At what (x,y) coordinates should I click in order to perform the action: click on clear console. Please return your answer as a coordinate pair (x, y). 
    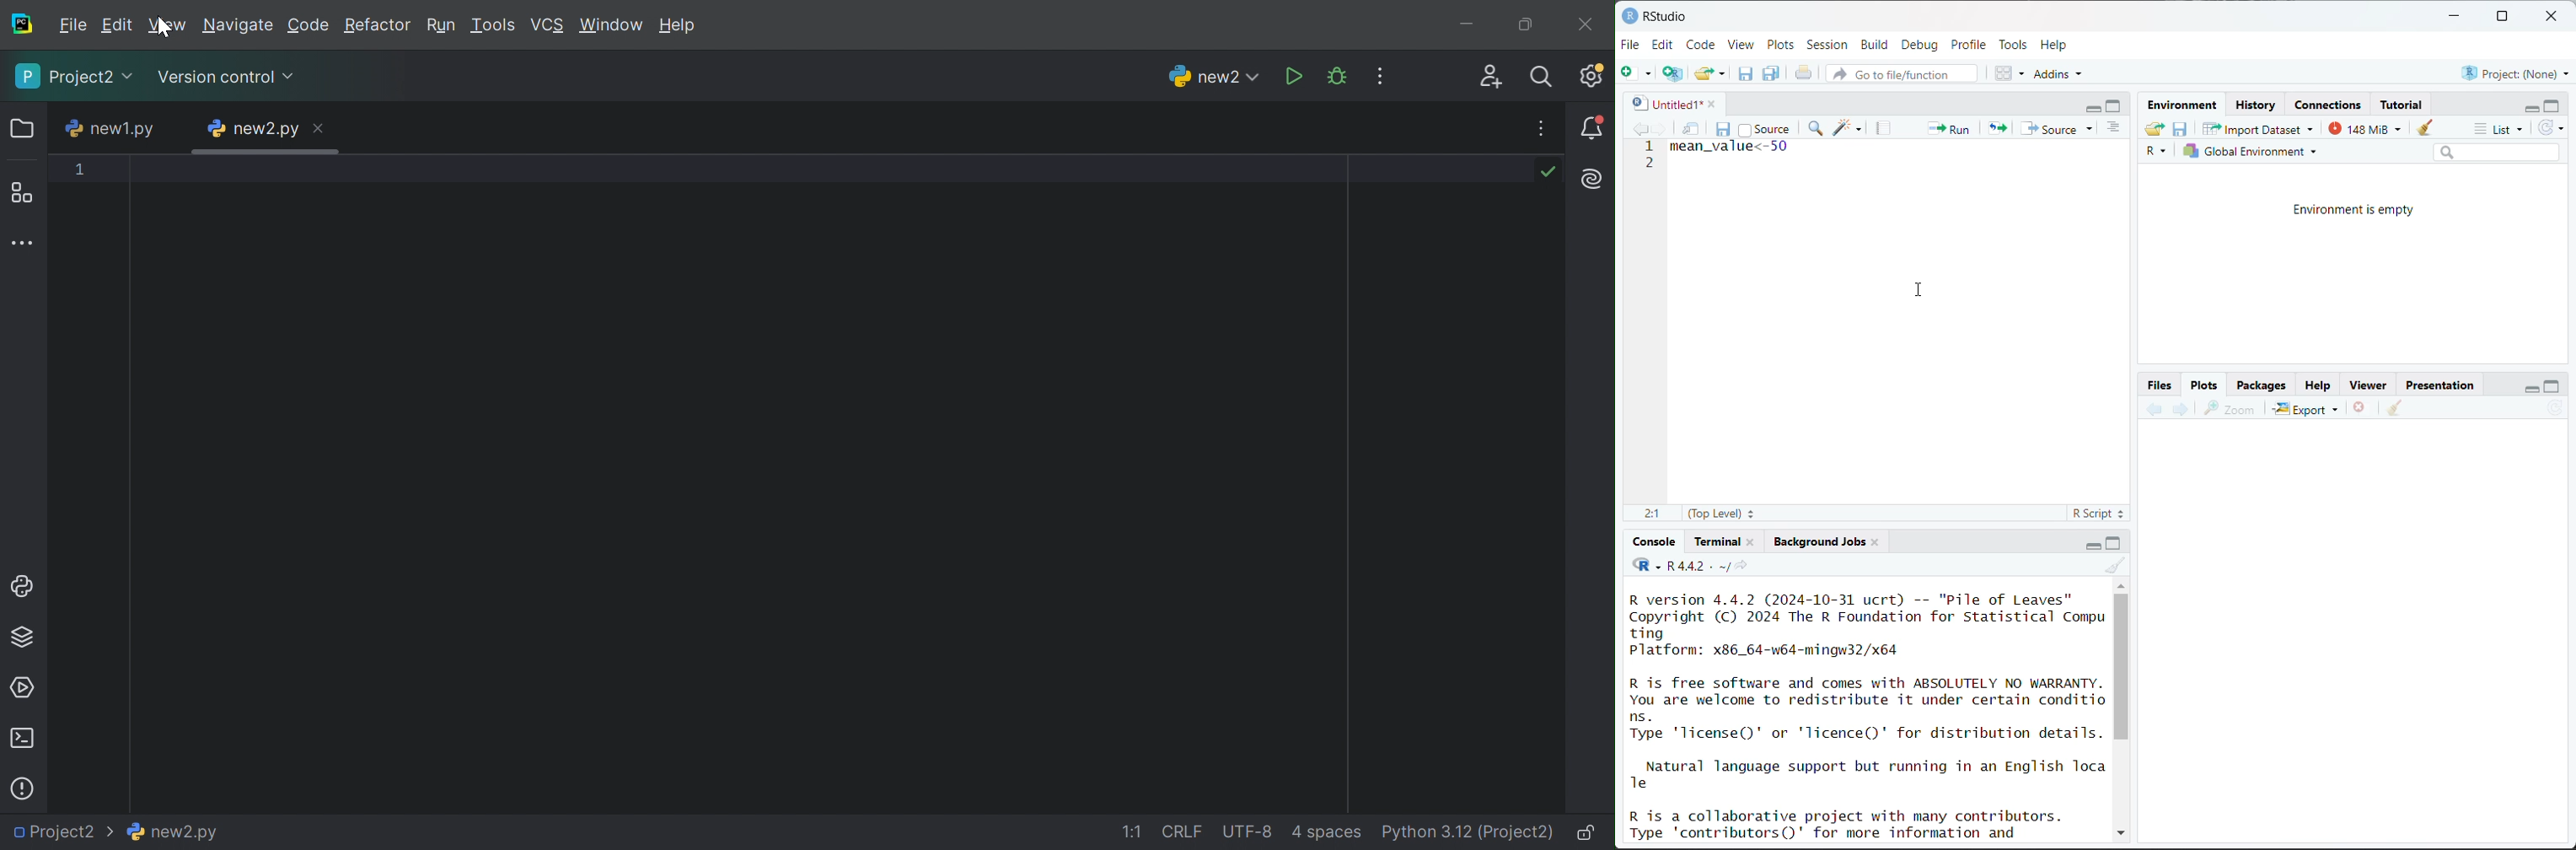
    Looking at the image, I should click on (2117, 566).